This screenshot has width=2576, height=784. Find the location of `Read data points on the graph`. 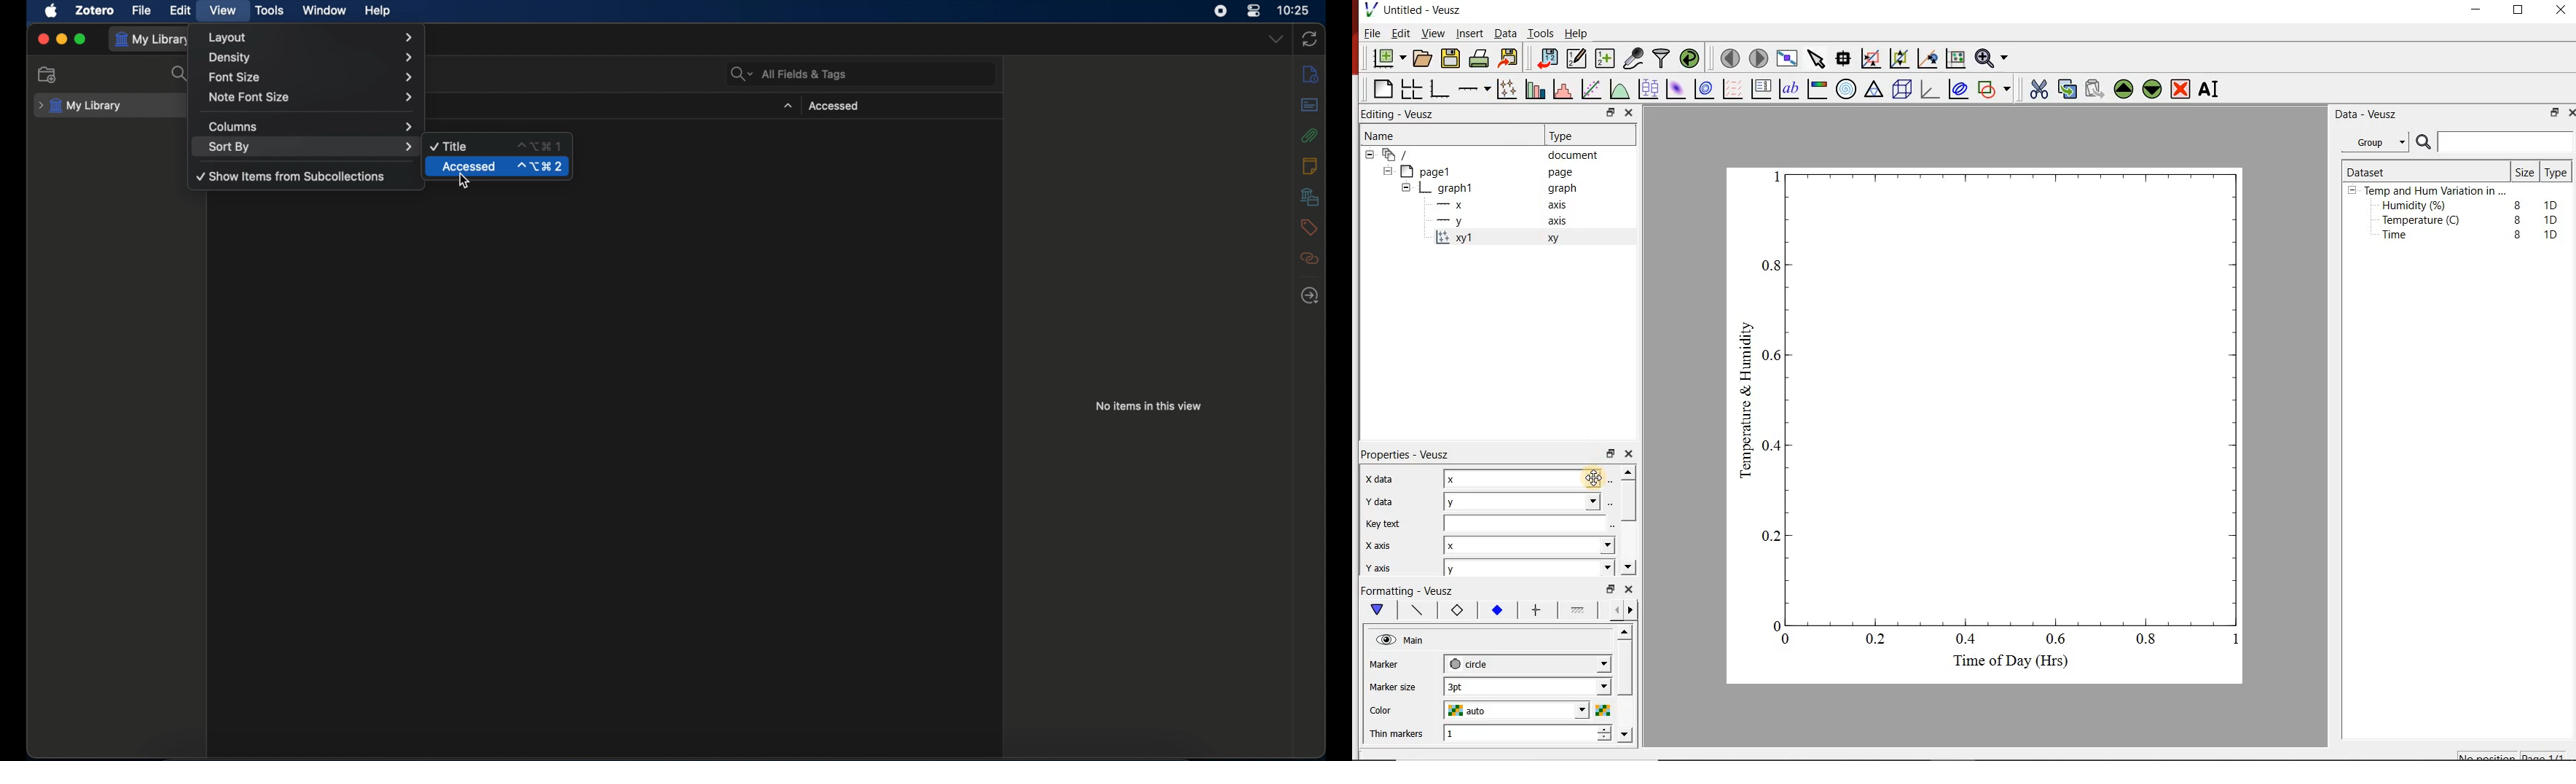

Read data points on the graph is located at coordinates (1845, 59).